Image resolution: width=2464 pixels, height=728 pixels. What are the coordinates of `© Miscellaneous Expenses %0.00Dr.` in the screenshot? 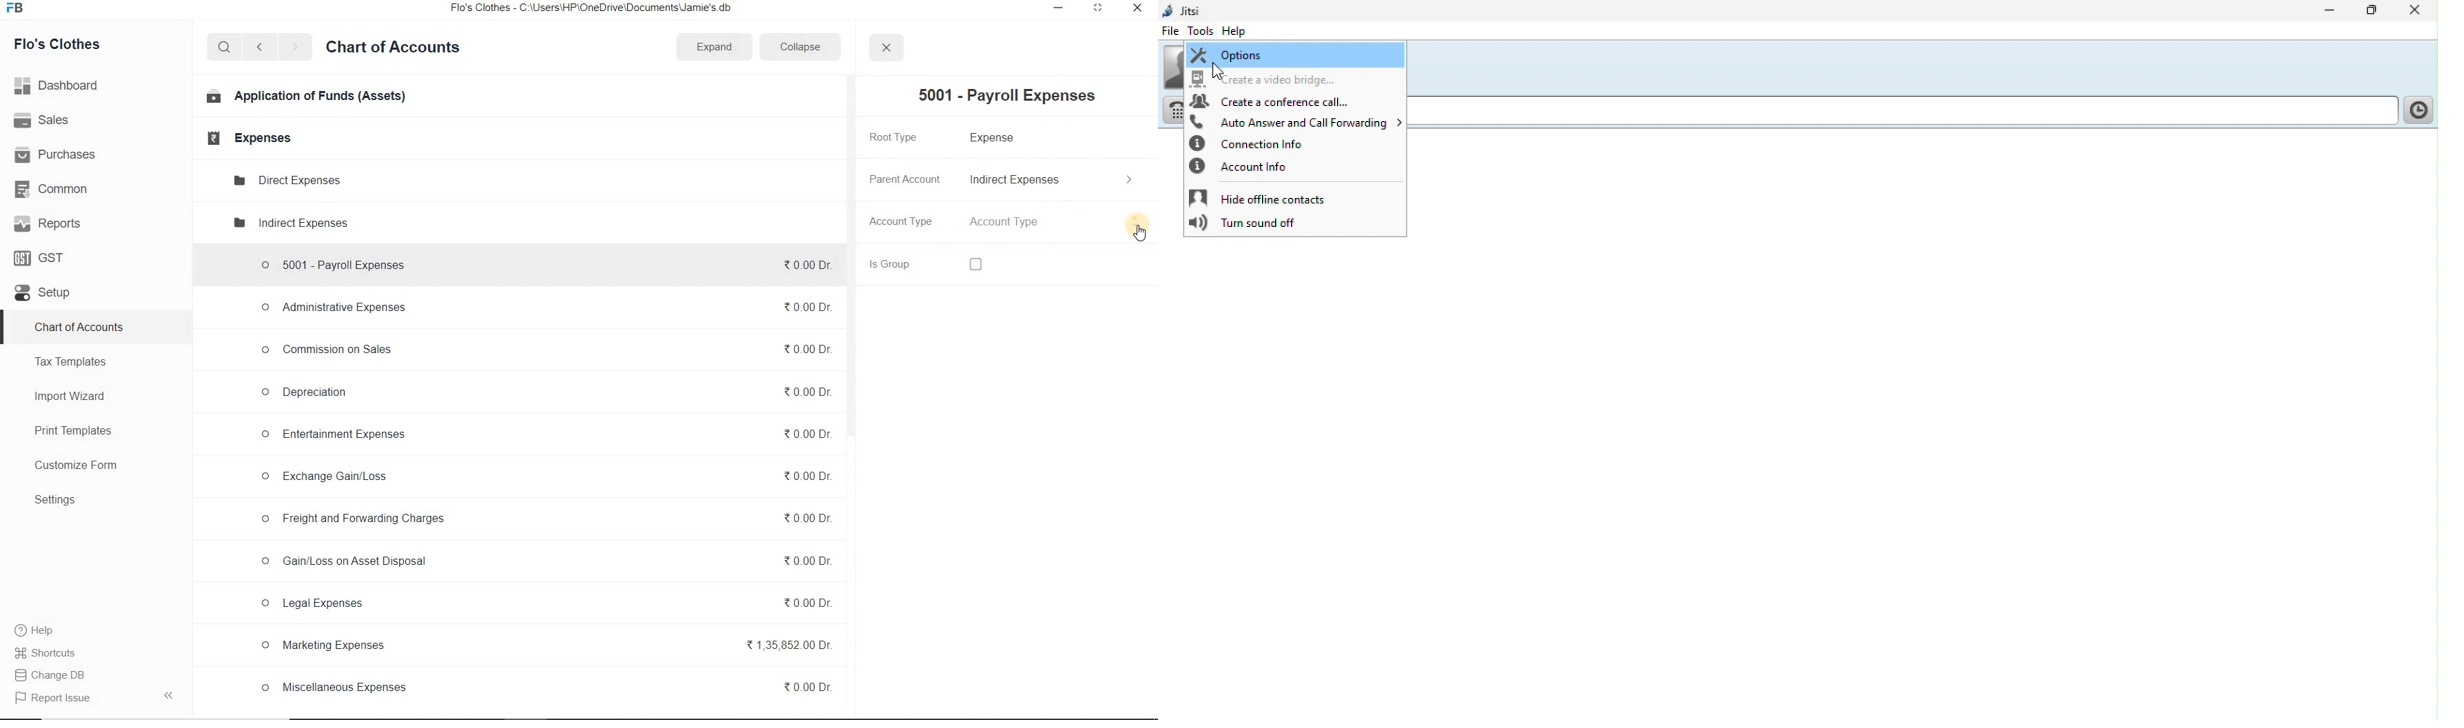 It's located at (545, 688).